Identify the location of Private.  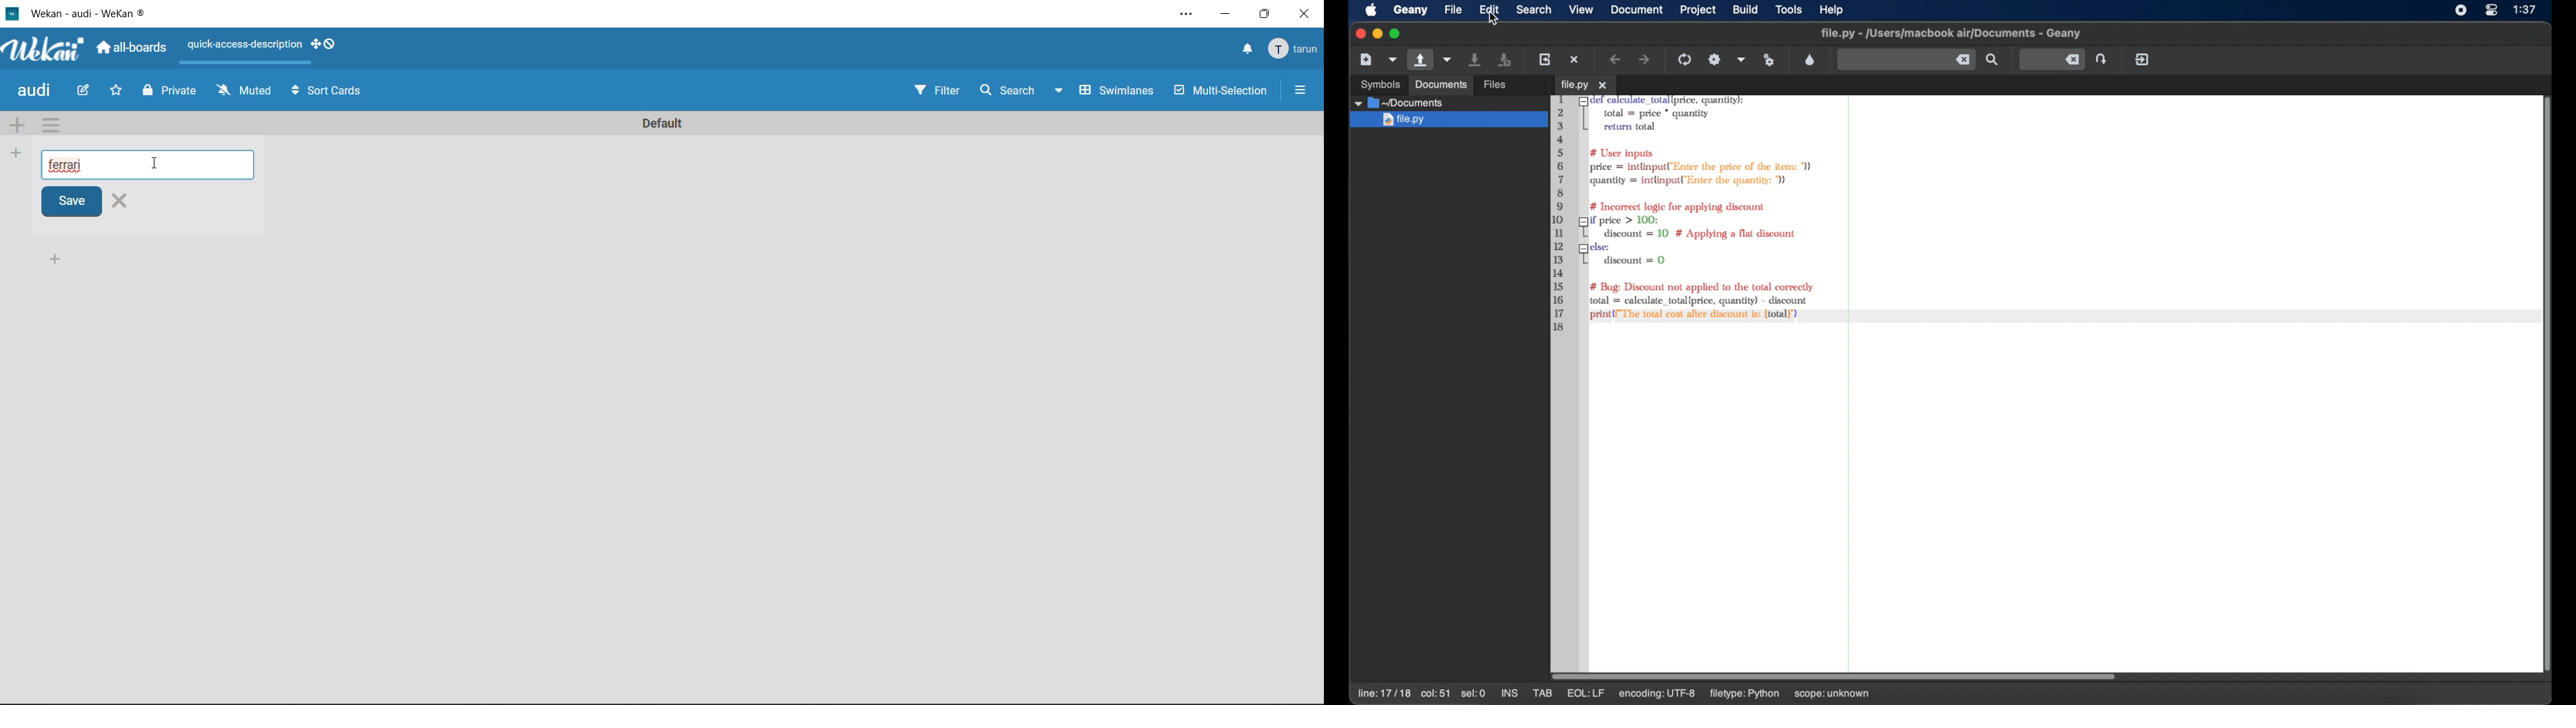
(168, 92).